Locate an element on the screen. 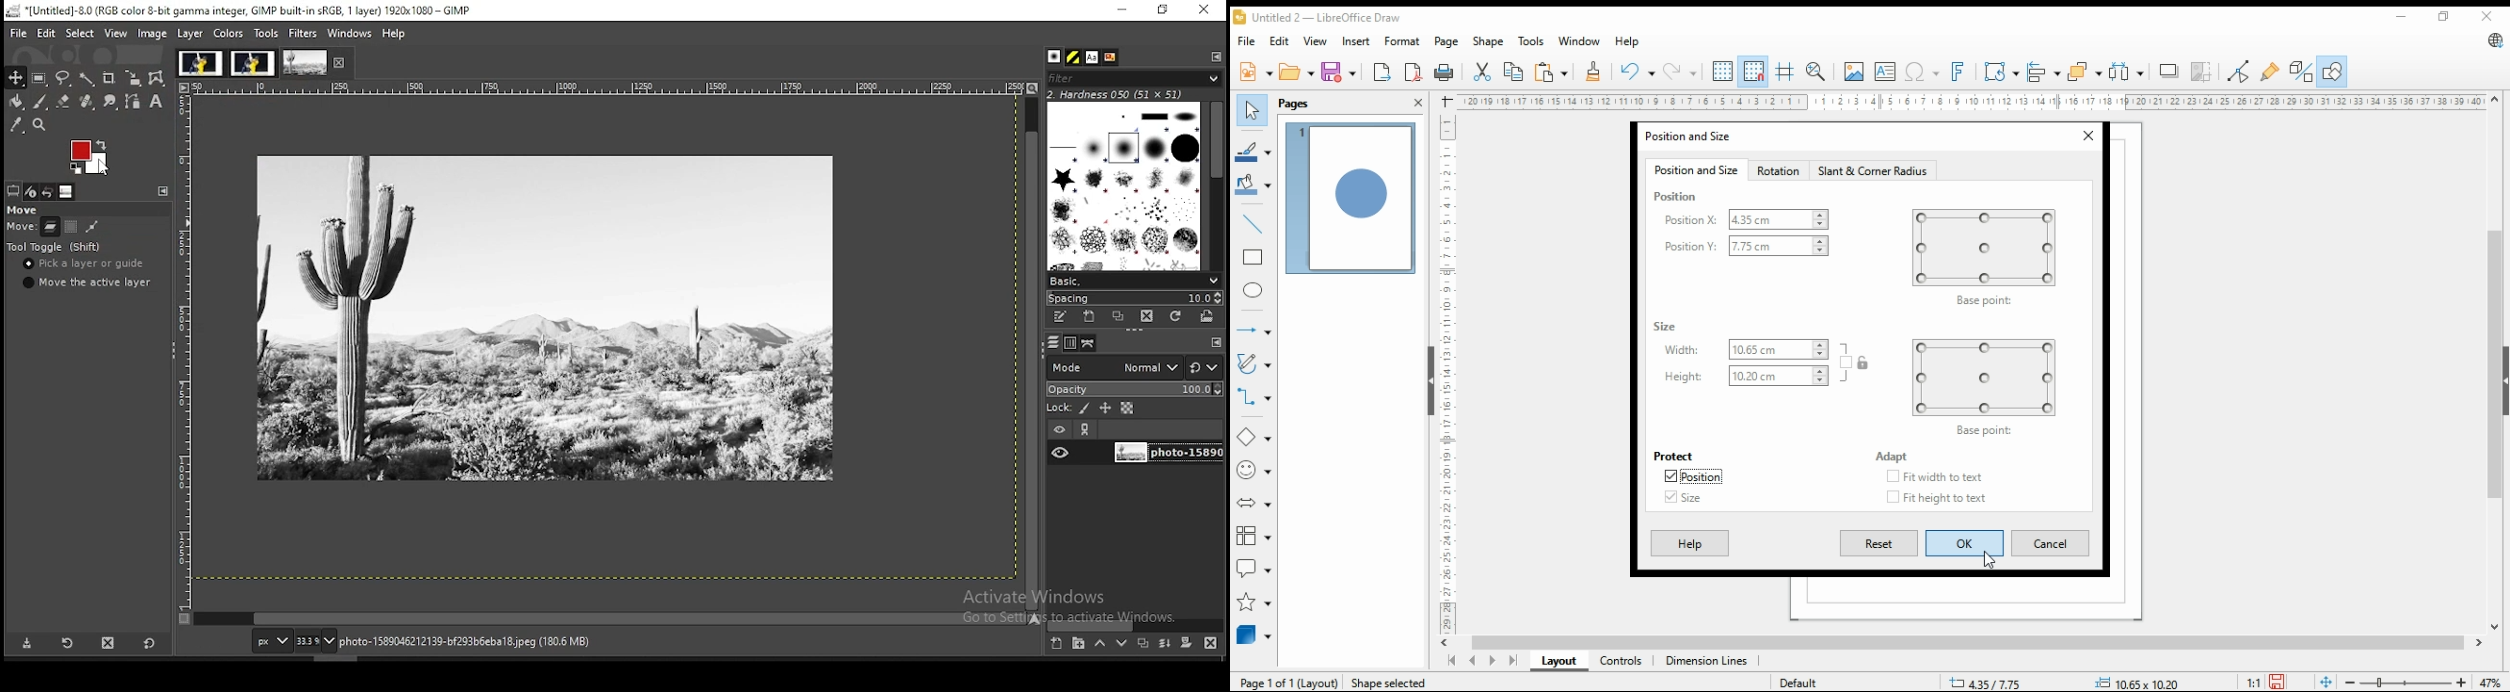  close window is located at coordinates (2087, 133).